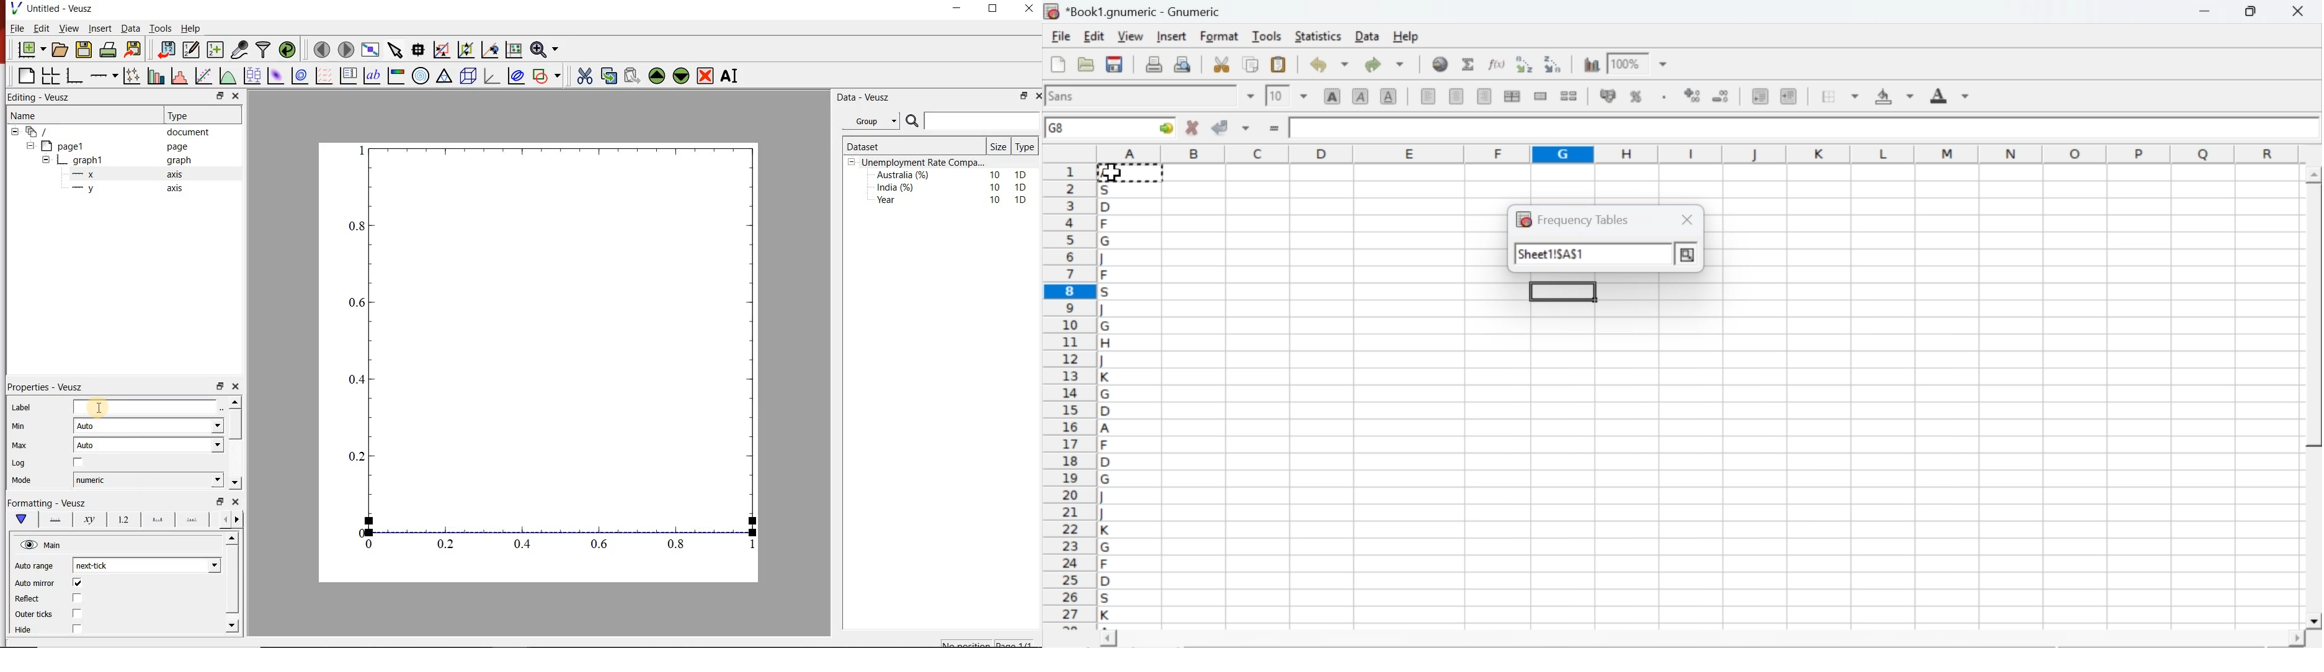 Image resolution: width=2324 pixels, height=672 pixels. Describe the element at coordinates (75, 76) in the screenshot. I see `base graphs` at that location.